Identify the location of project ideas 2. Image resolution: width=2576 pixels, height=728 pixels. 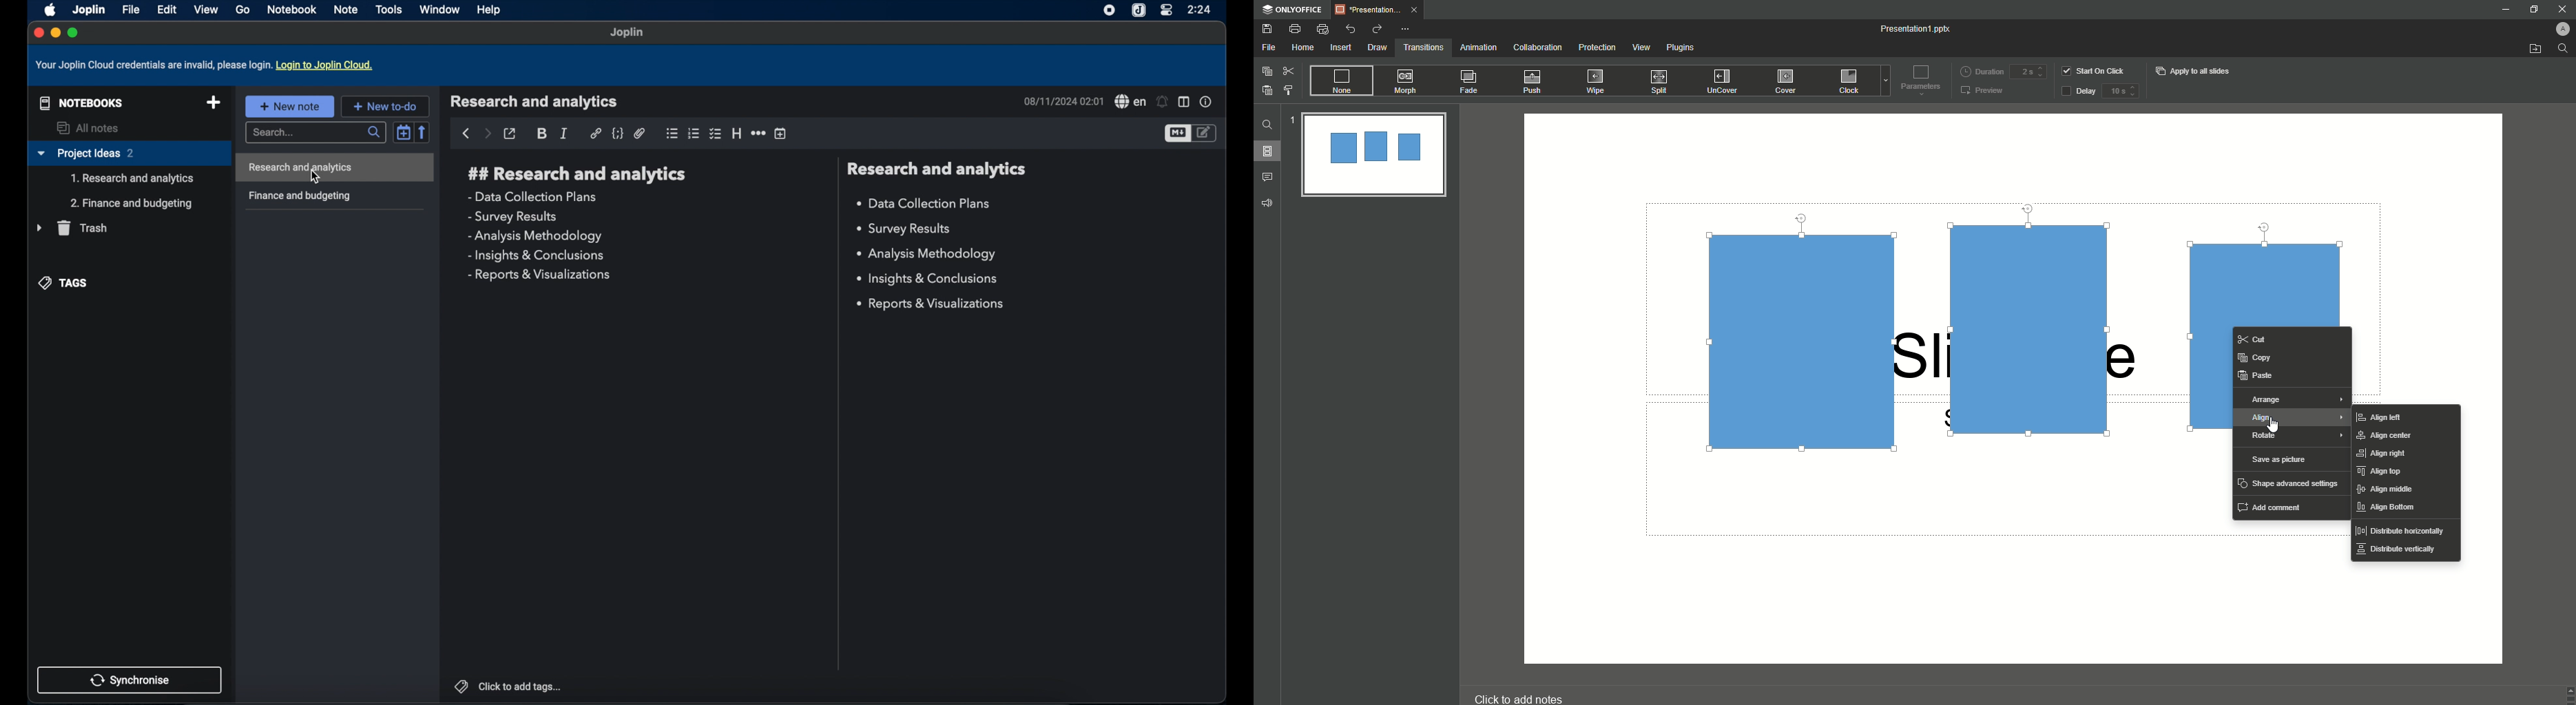
(129, 154).